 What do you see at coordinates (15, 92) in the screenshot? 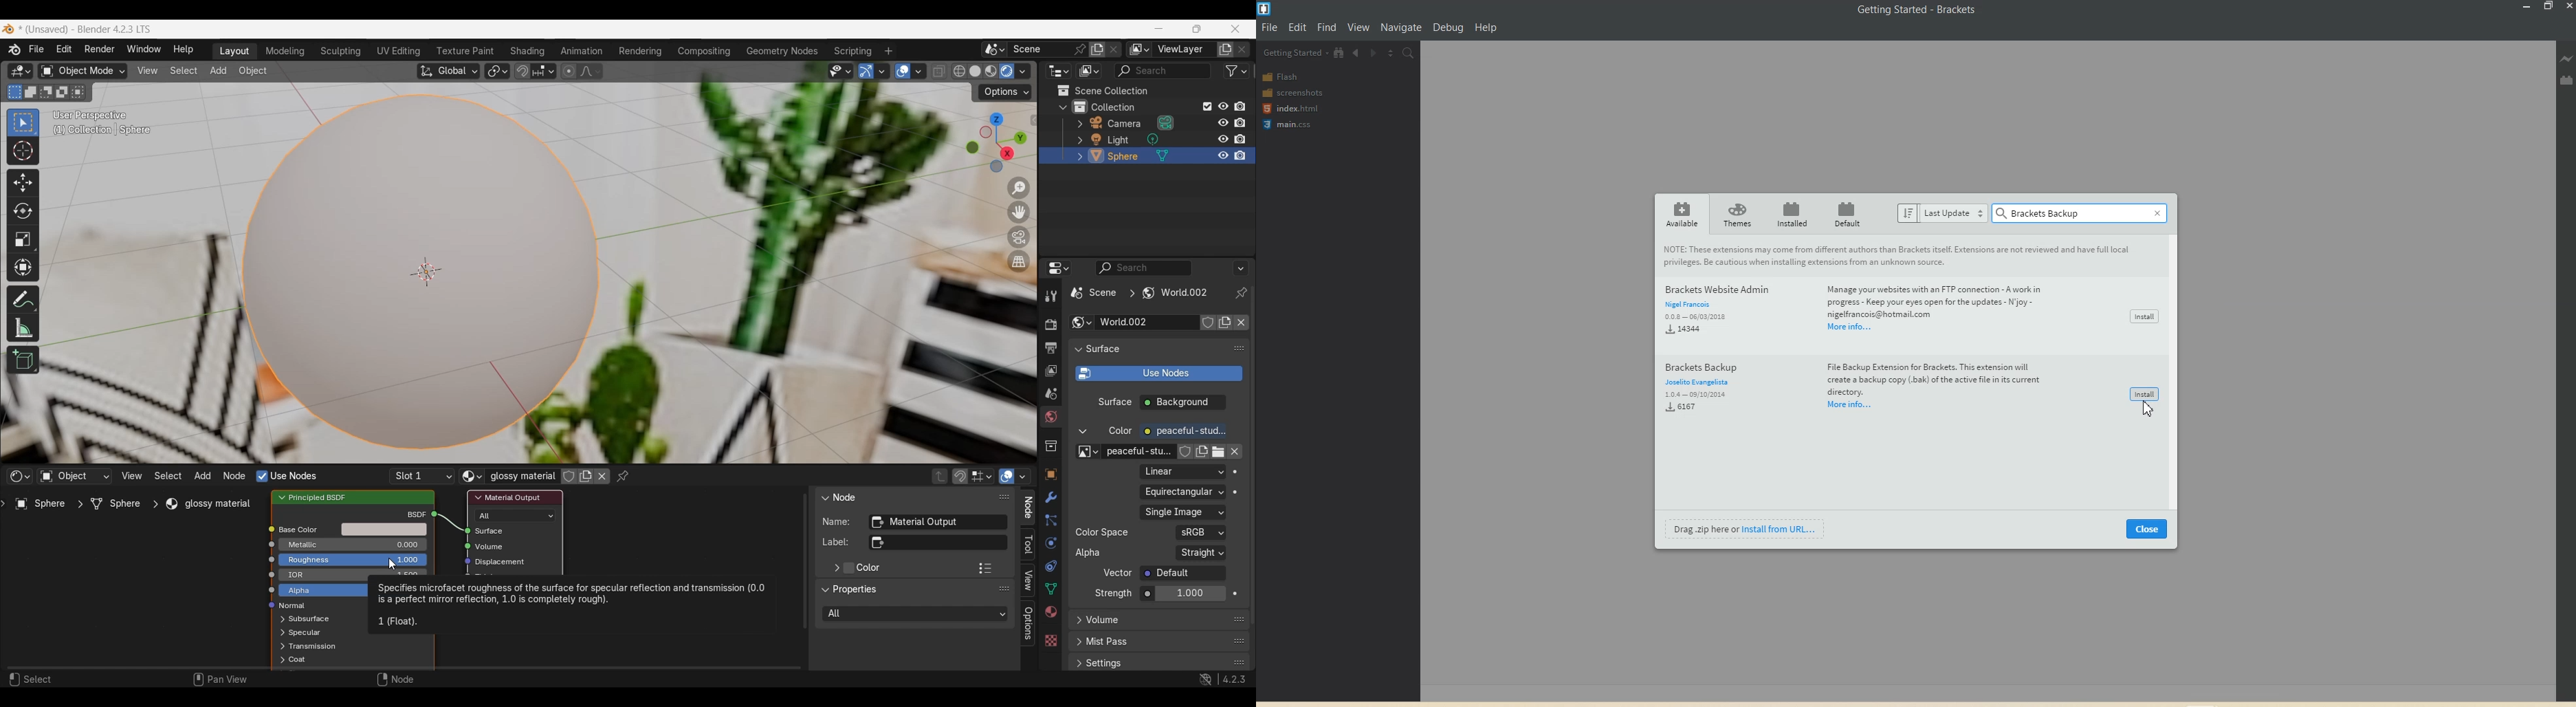
I see `Set a new selection` at bounding box center [15, 92].